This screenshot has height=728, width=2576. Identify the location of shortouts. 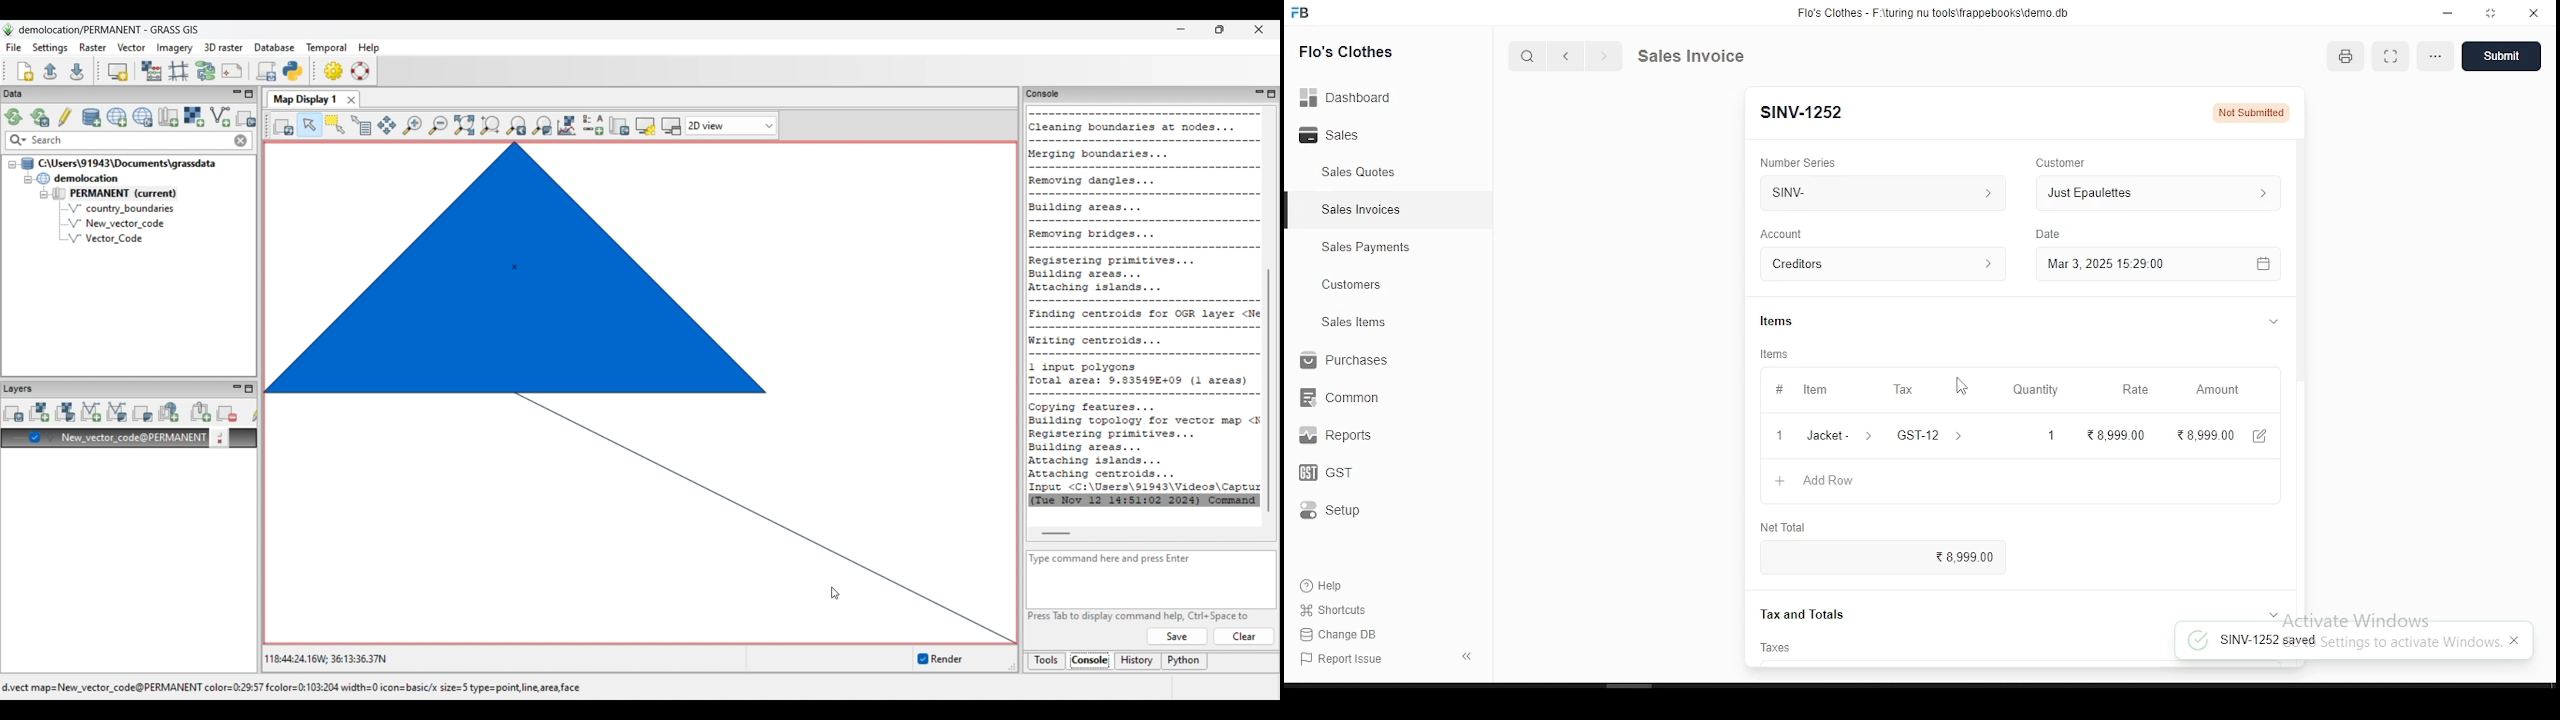
(1334, 610).